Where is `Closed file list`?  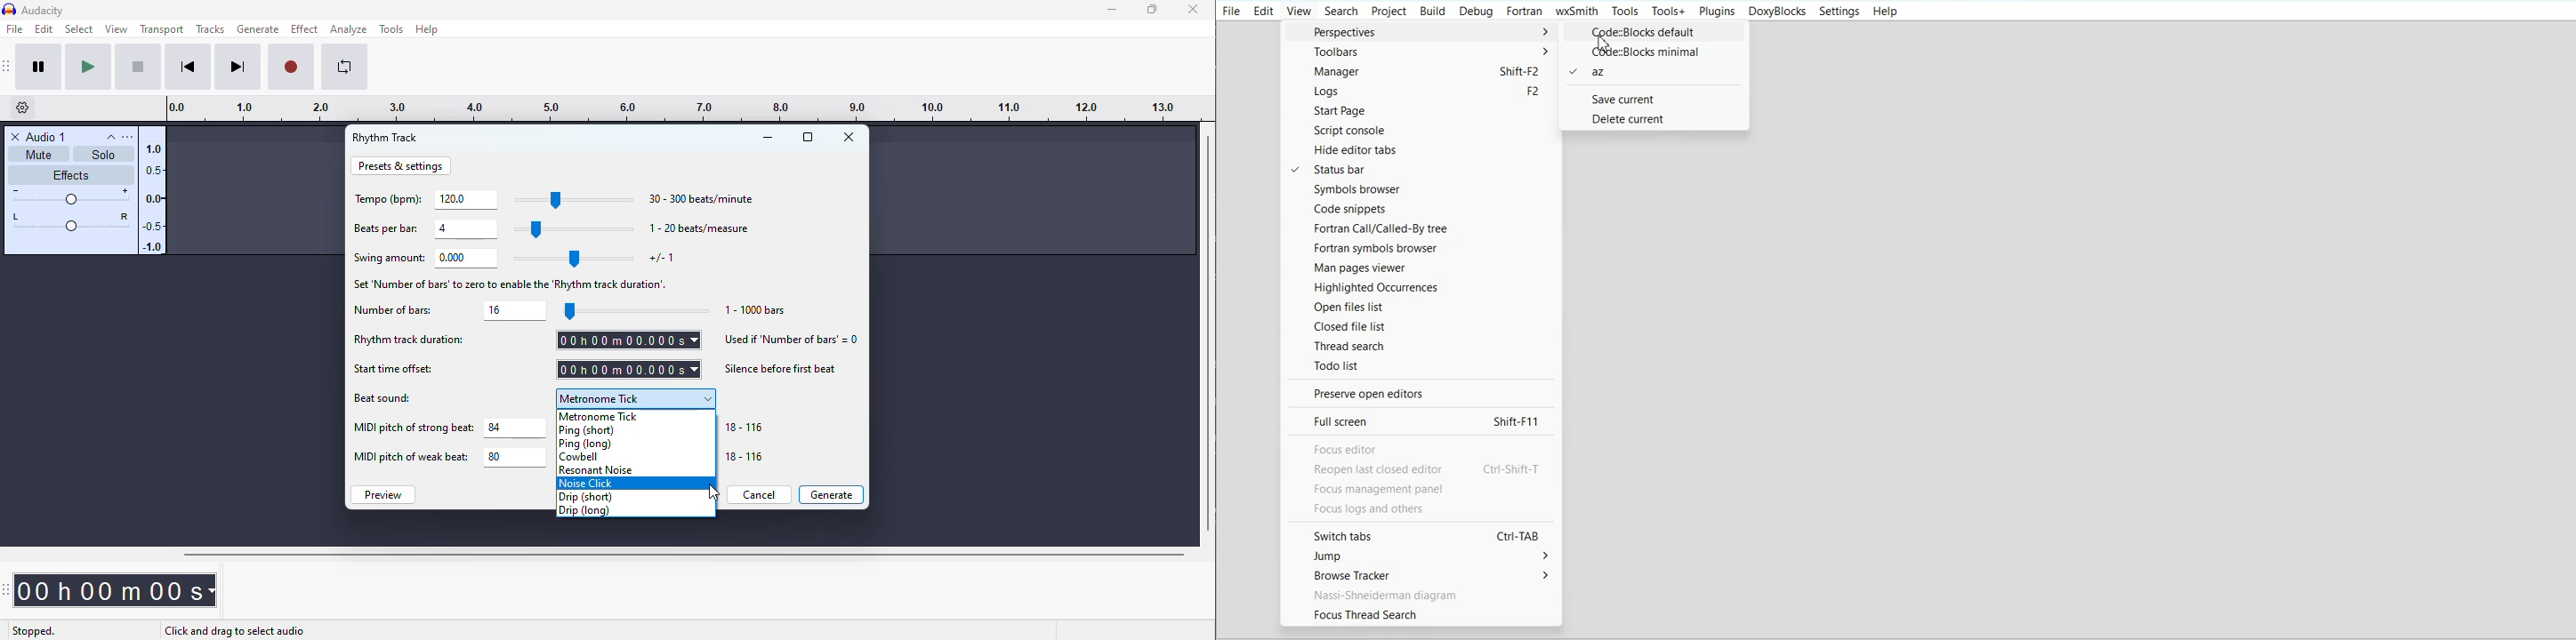 Closed file list is located at coordinates (1420, 326).